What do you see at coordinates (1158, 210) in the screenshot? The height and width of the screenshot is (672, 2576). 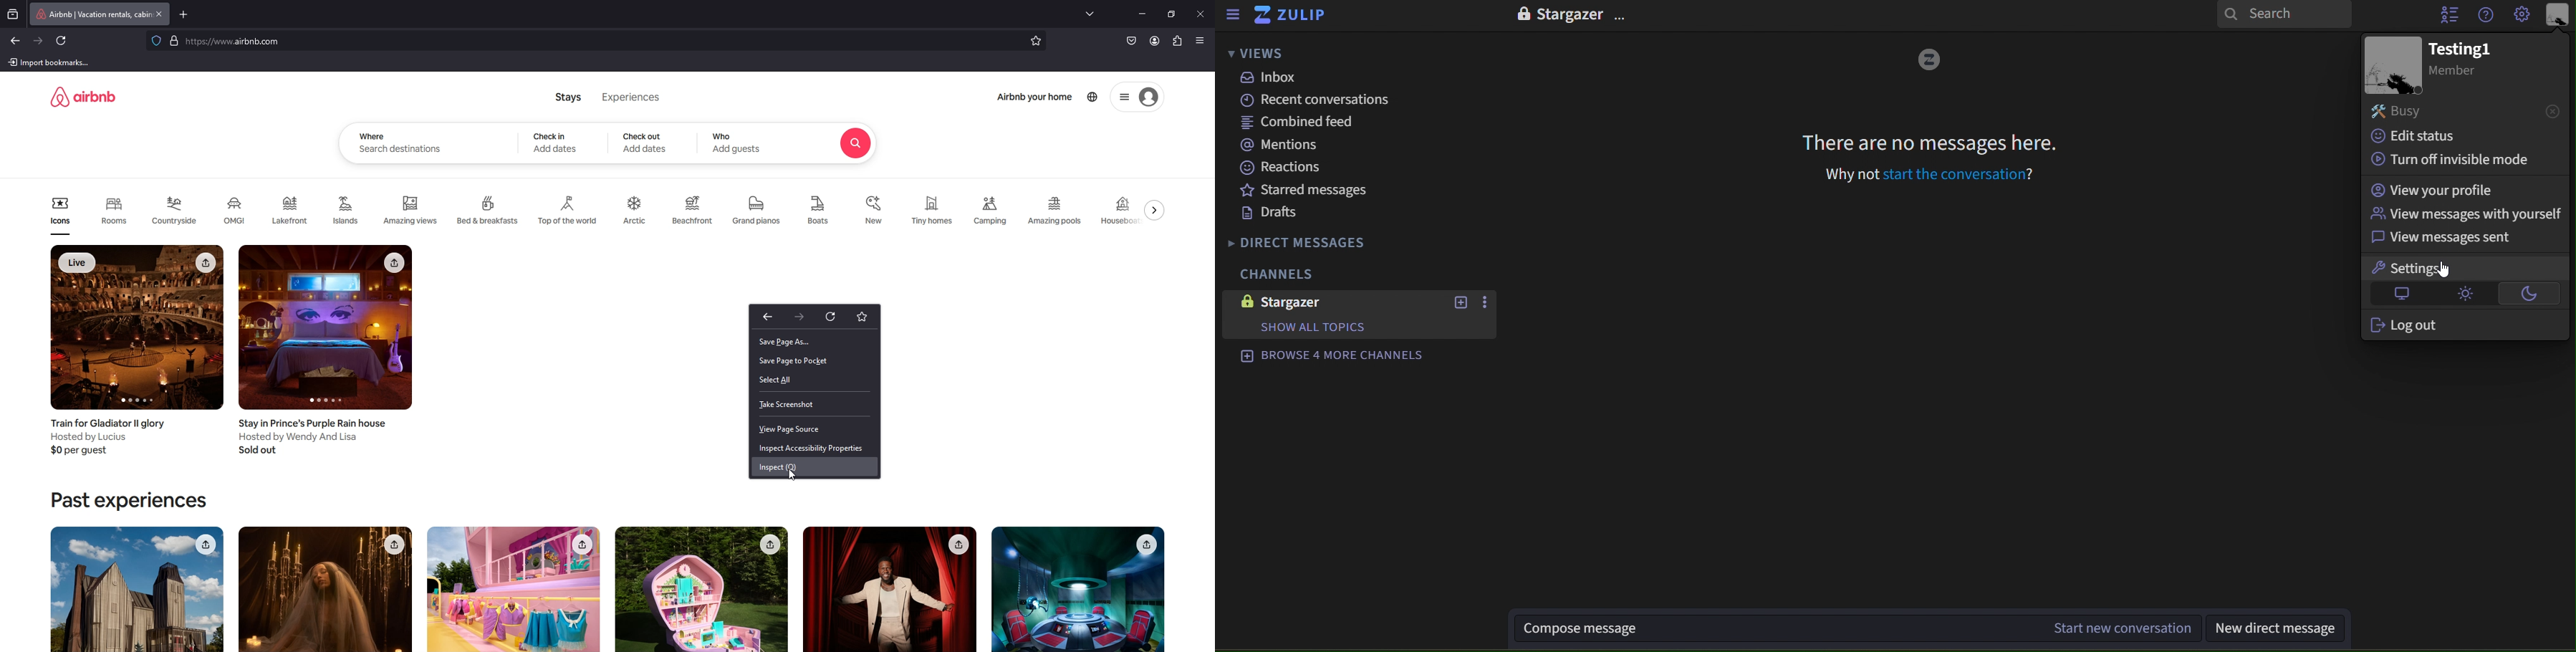 I see `swipe to right` at bounding box center [1158, 210].